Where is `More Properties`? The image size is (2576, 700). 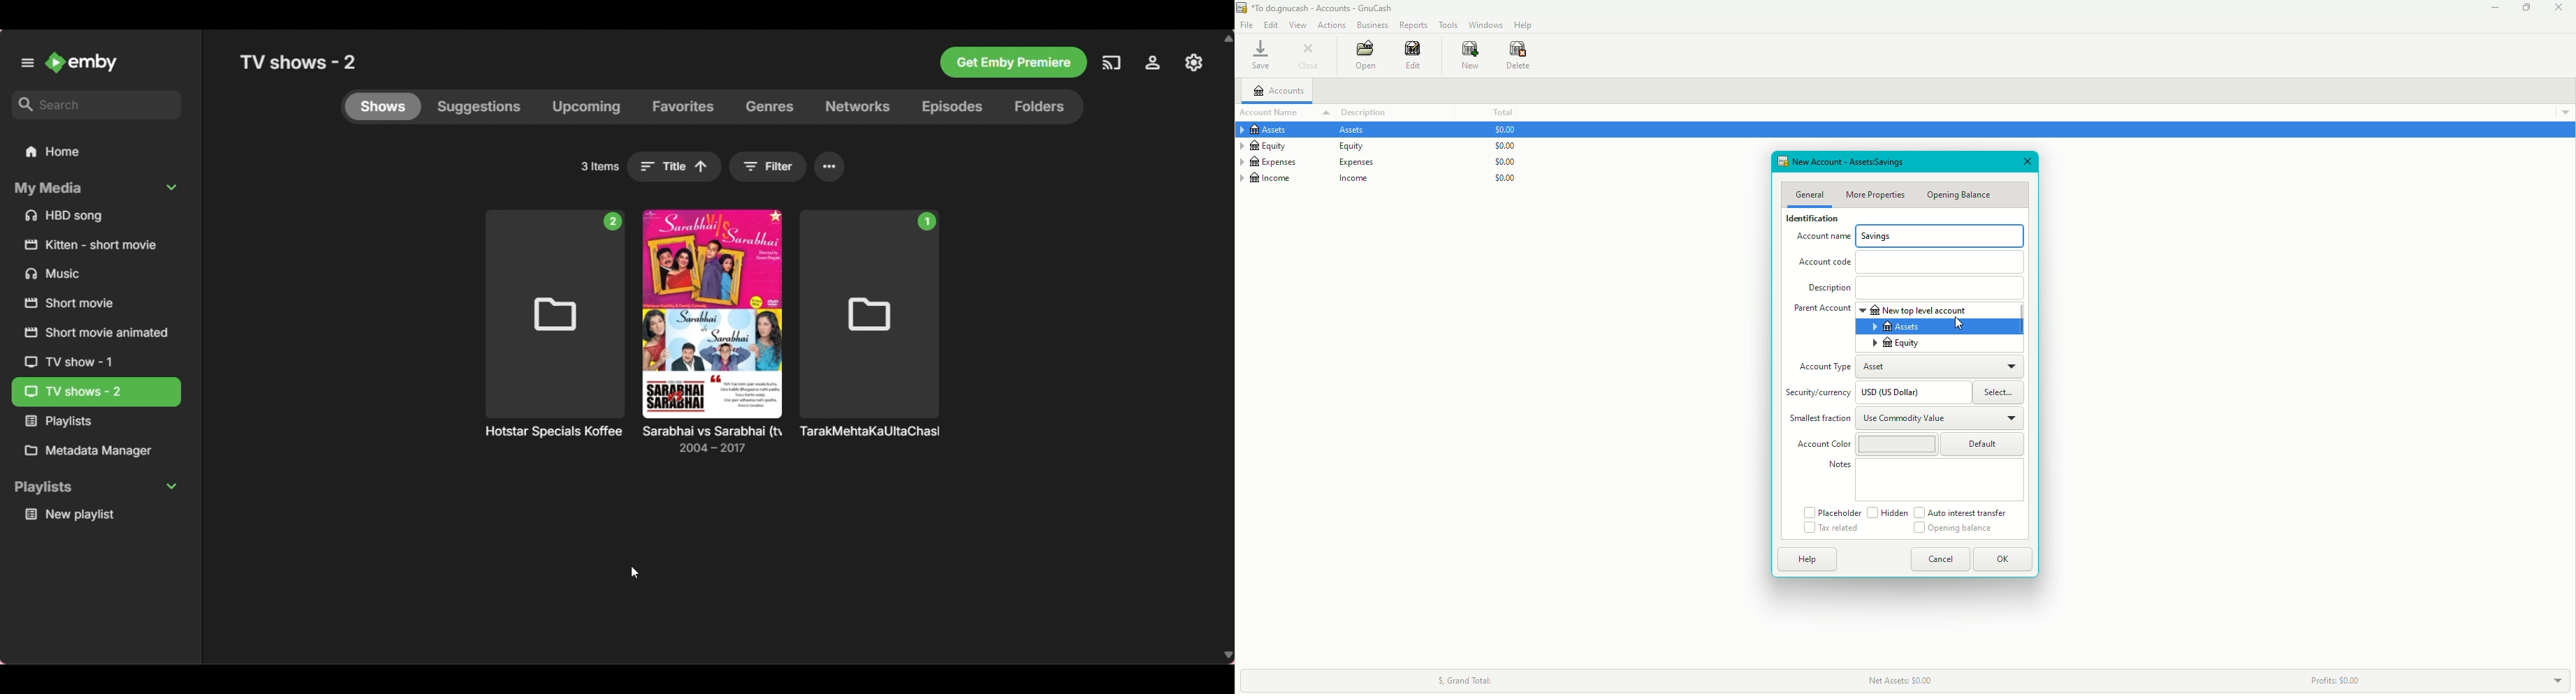 More Properties is located at coordinates (1877, 195).